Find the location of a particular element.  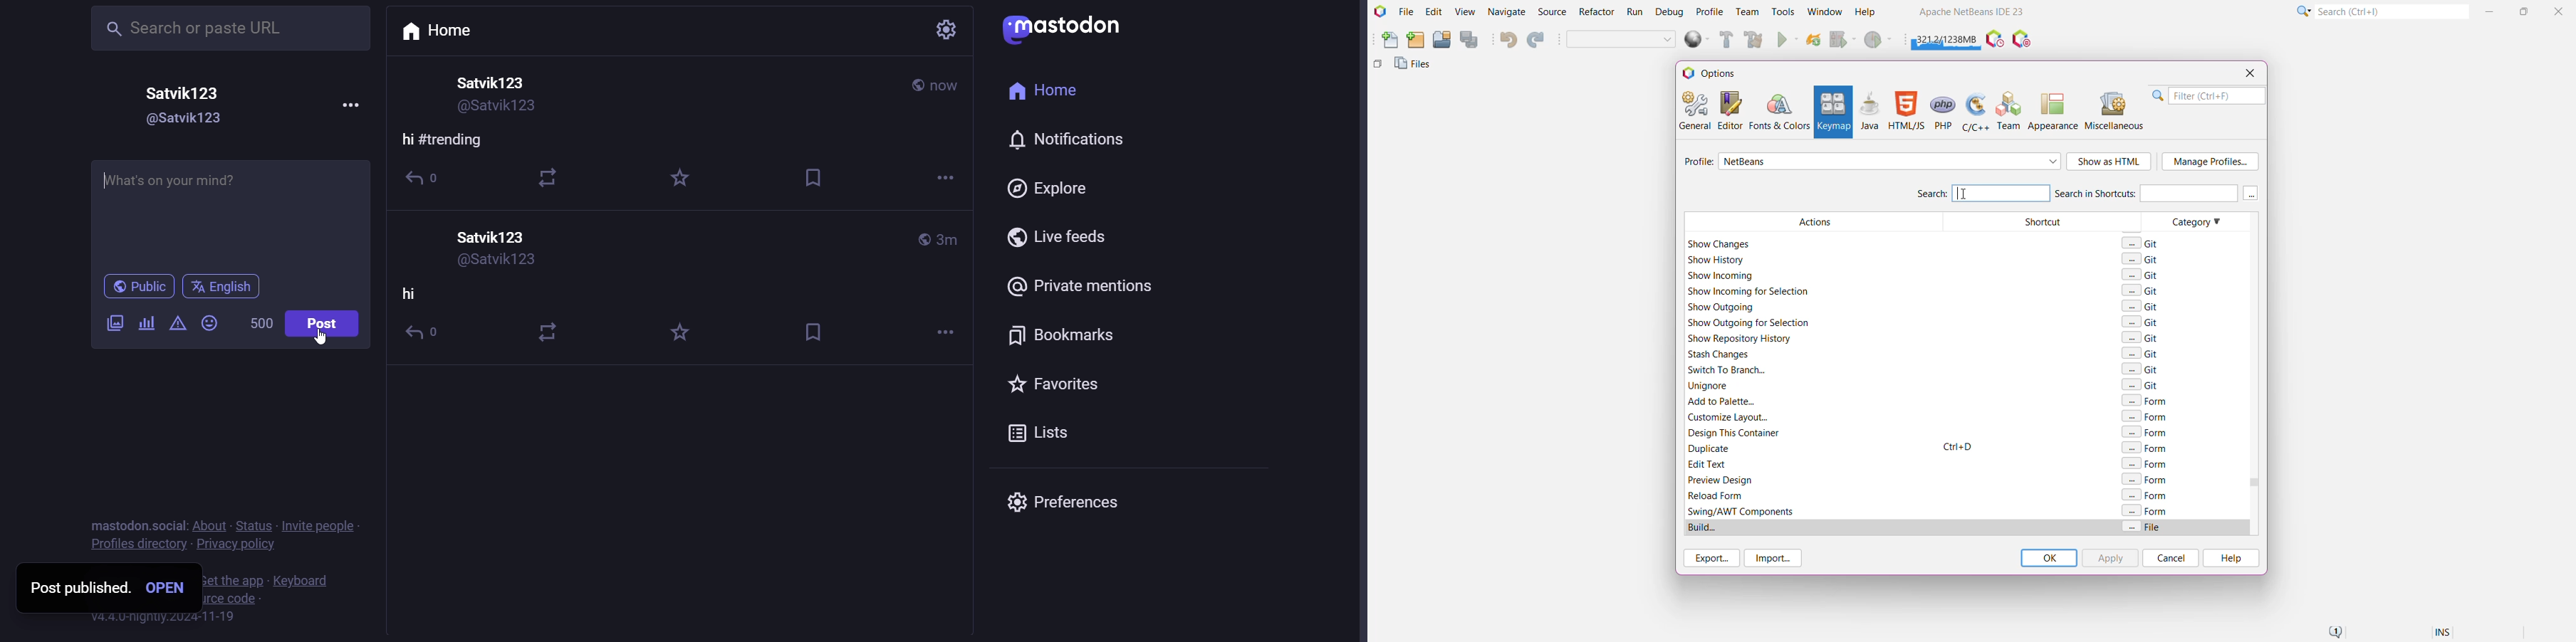

search is located at coordinates (226, 29).